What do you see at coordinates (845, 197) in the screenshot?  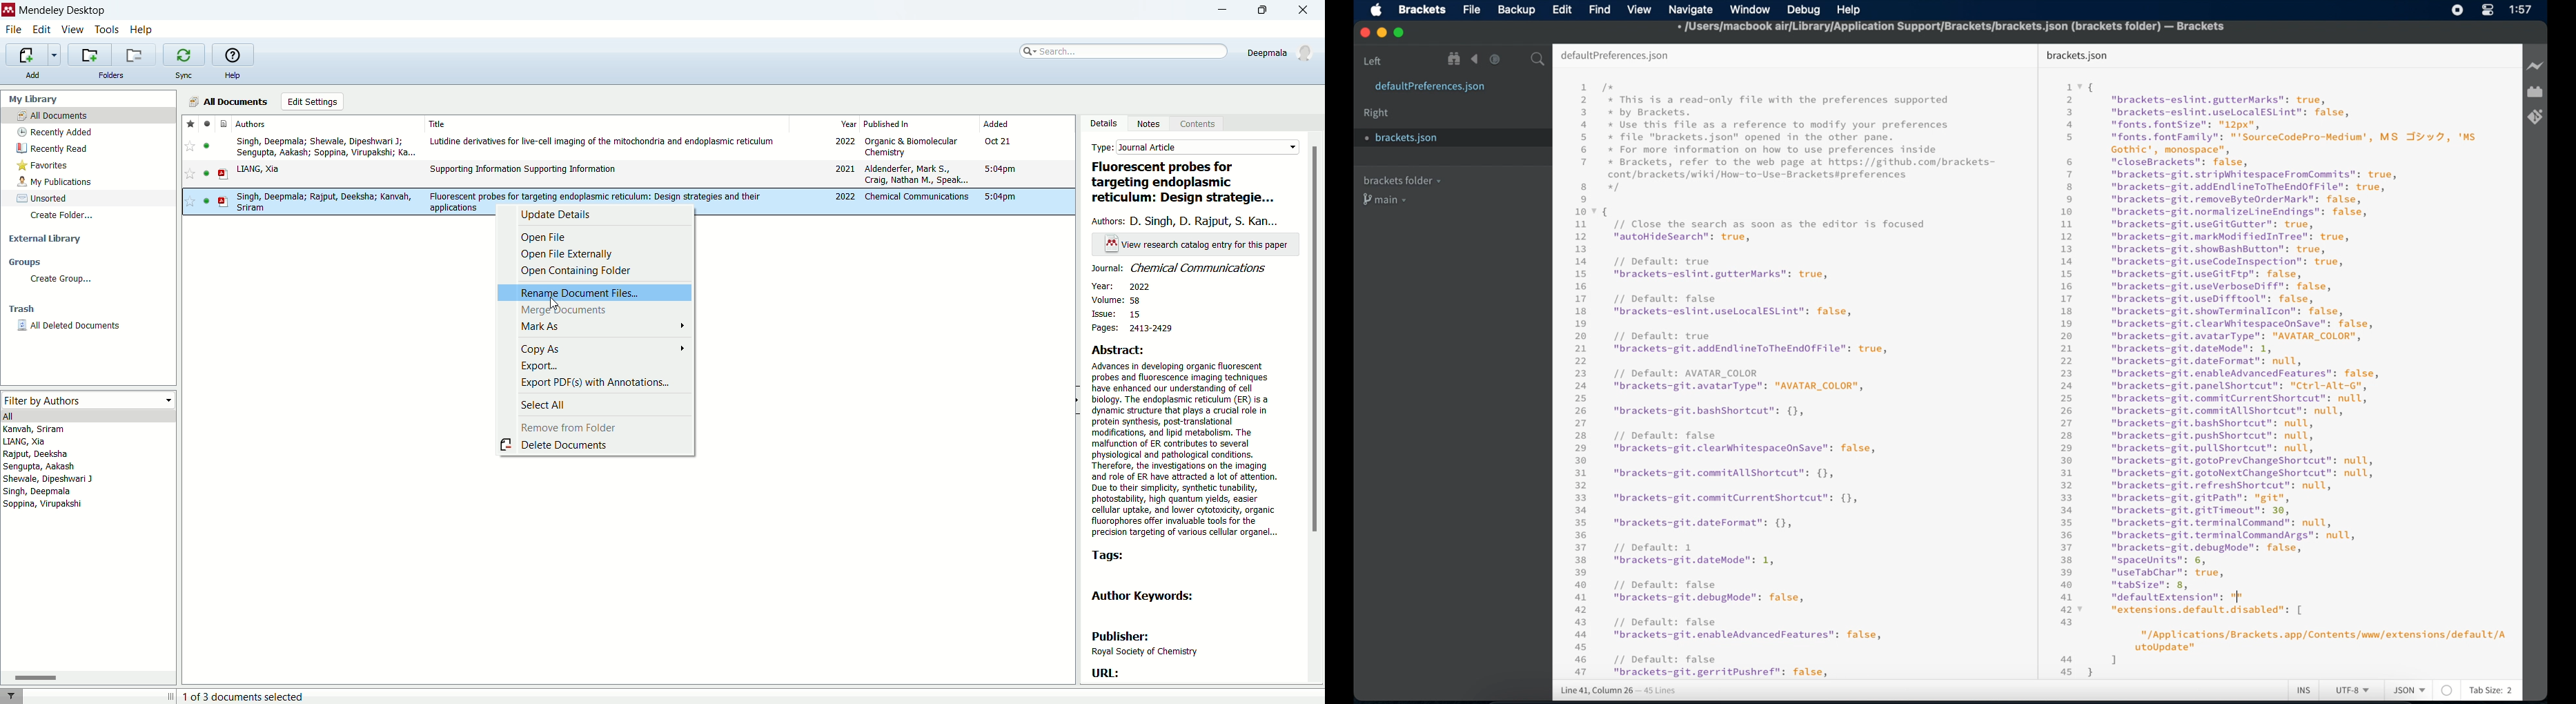 I see `2022` at bounding box center [845, 197].